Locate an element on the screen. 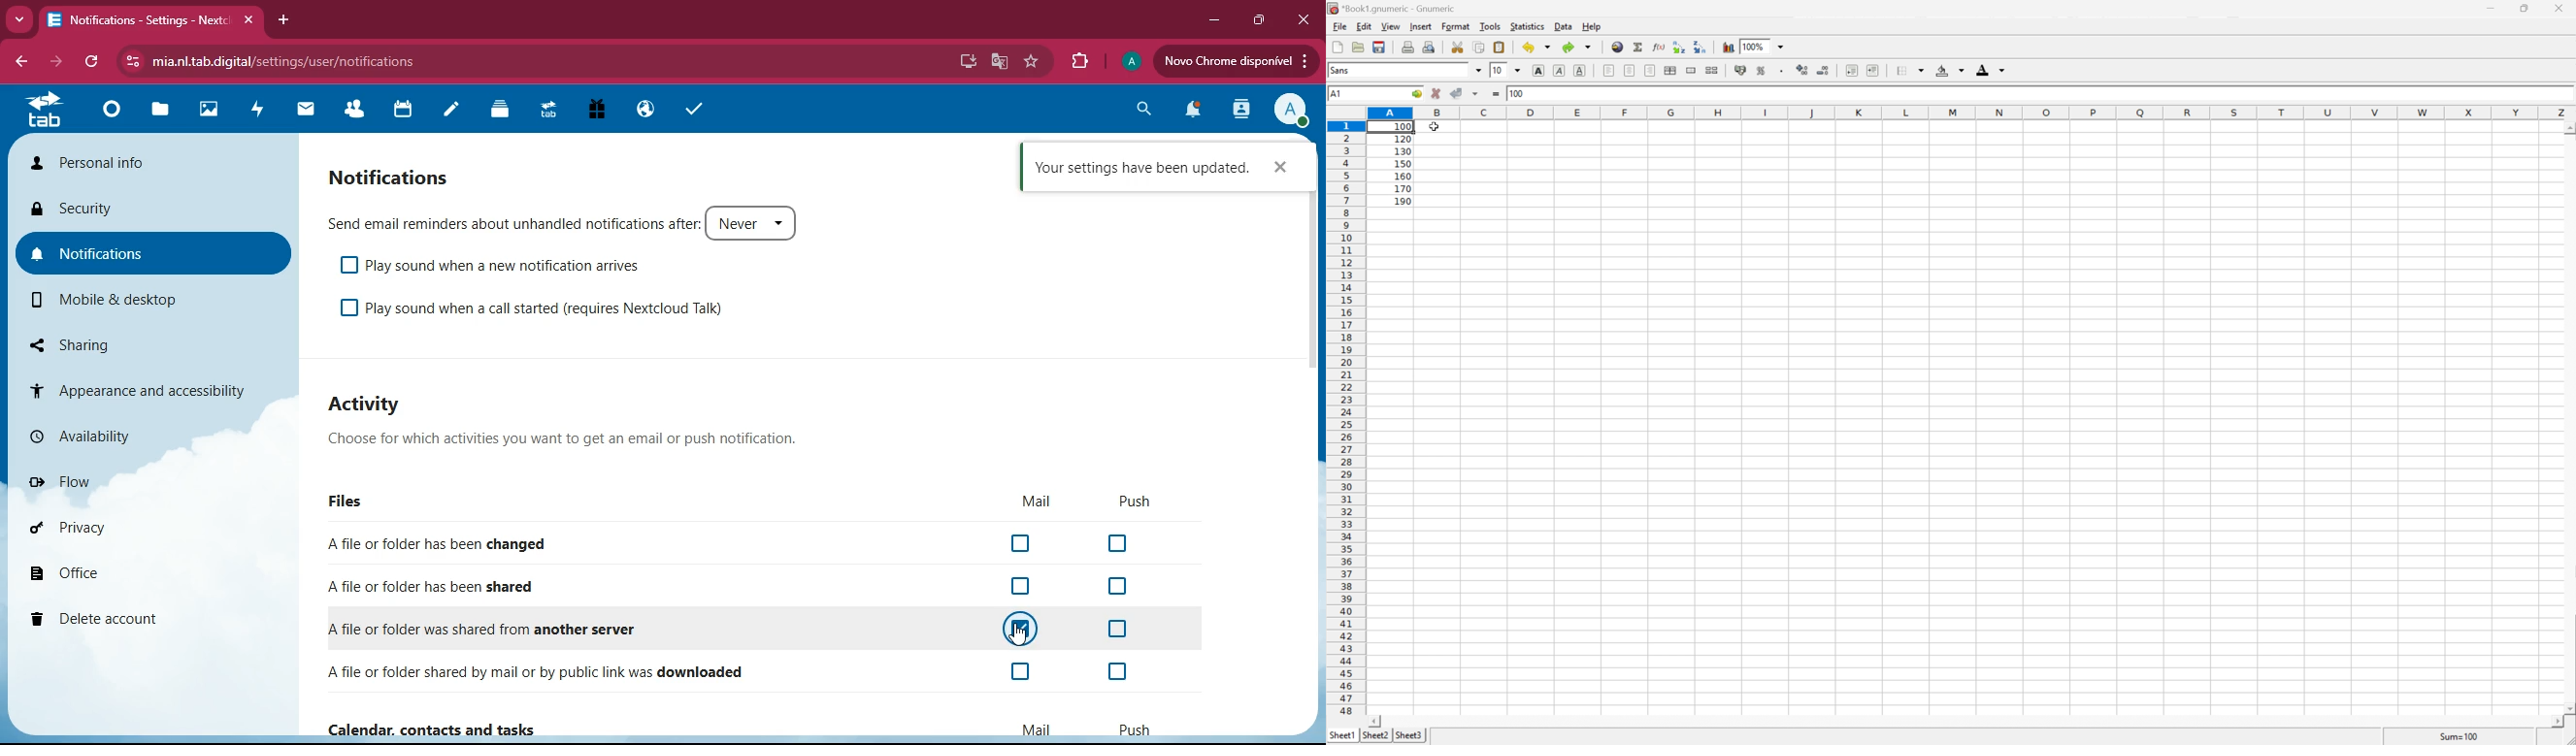  privacy is located at coordinates (122, 533).